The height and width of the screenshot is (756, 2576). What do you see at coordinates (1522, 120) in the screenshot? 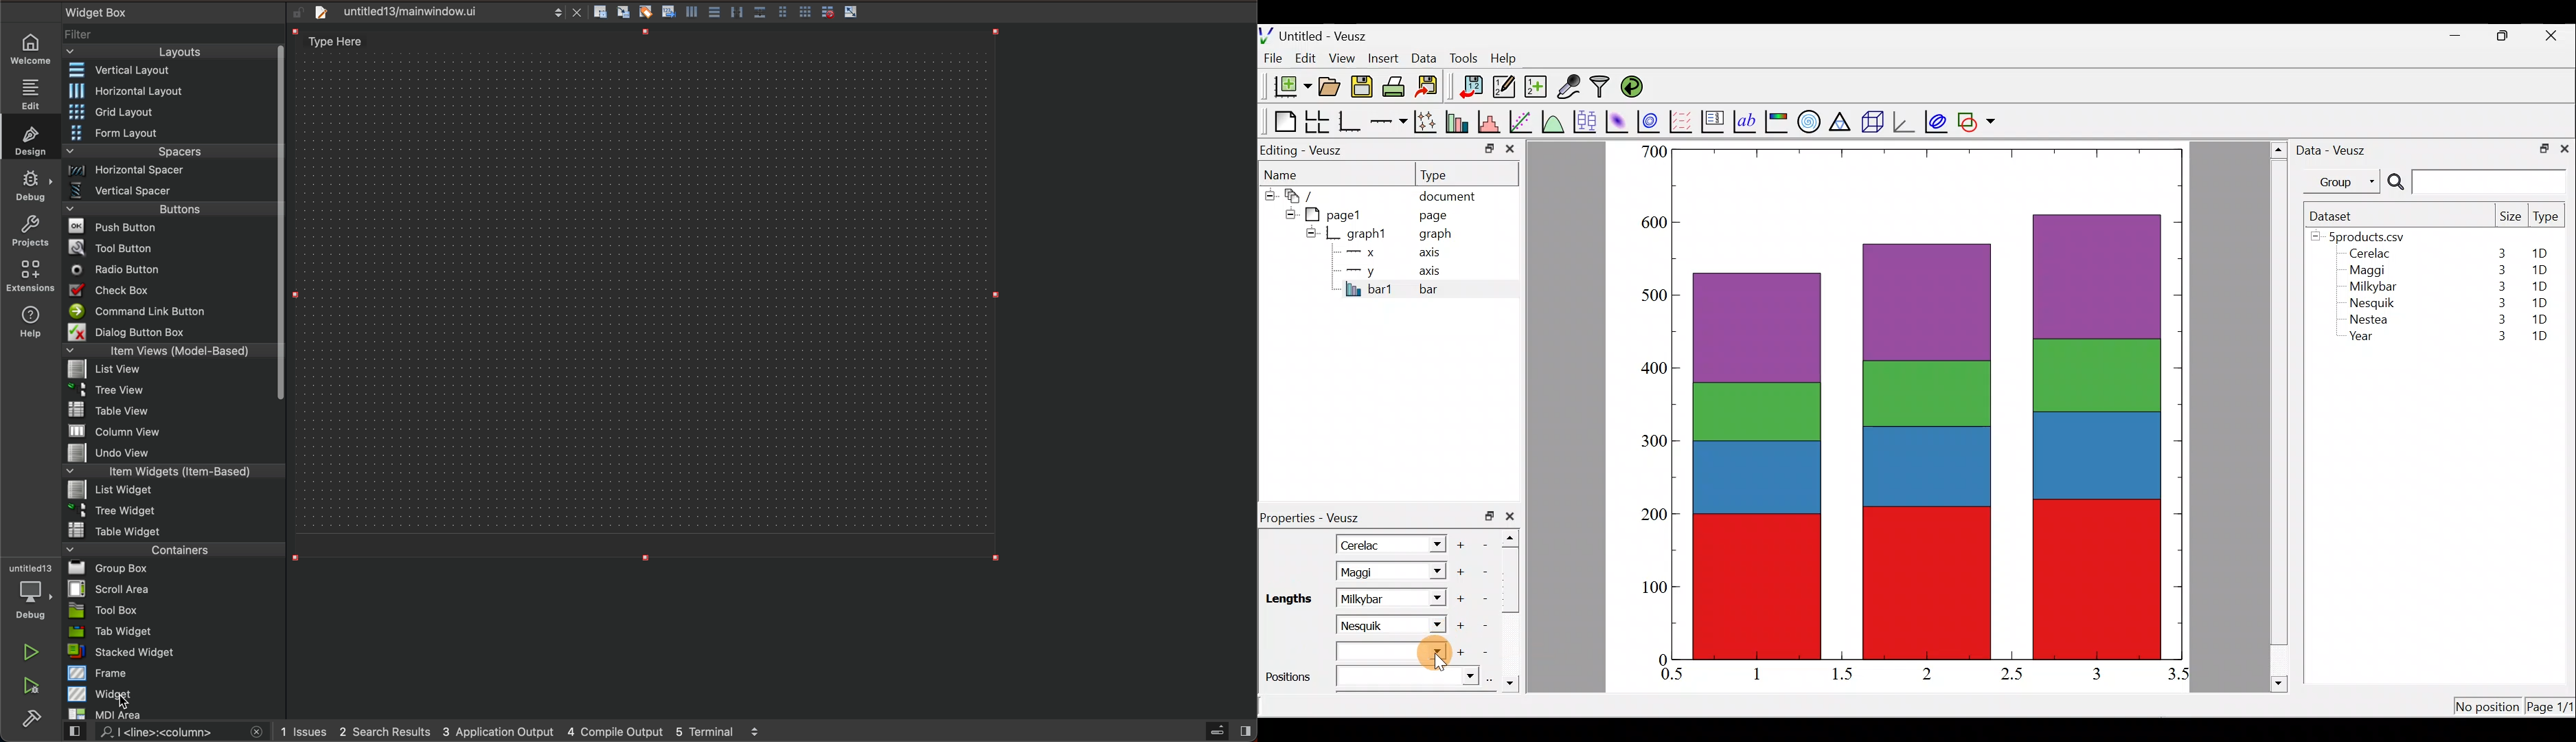
I see `Fit a function to data` at bounding box center [1522, 120].